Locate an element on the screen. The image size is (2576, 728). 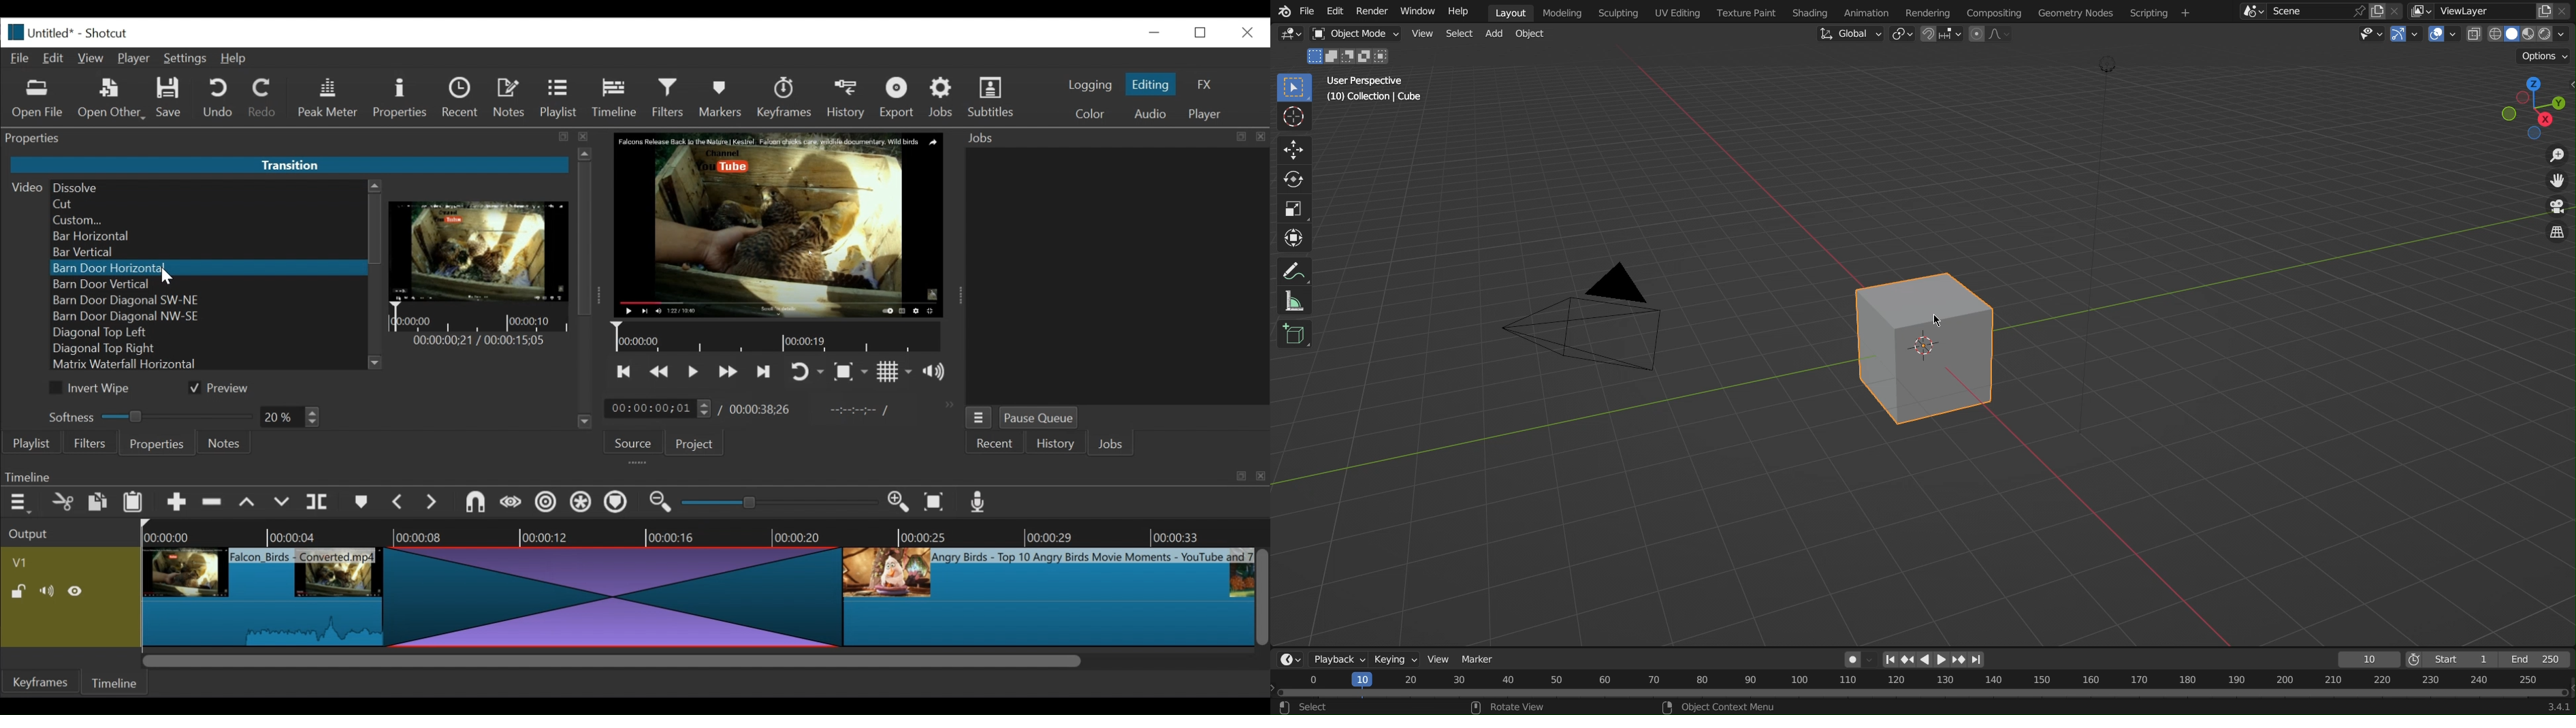
File is located at coordinates (23, 59).